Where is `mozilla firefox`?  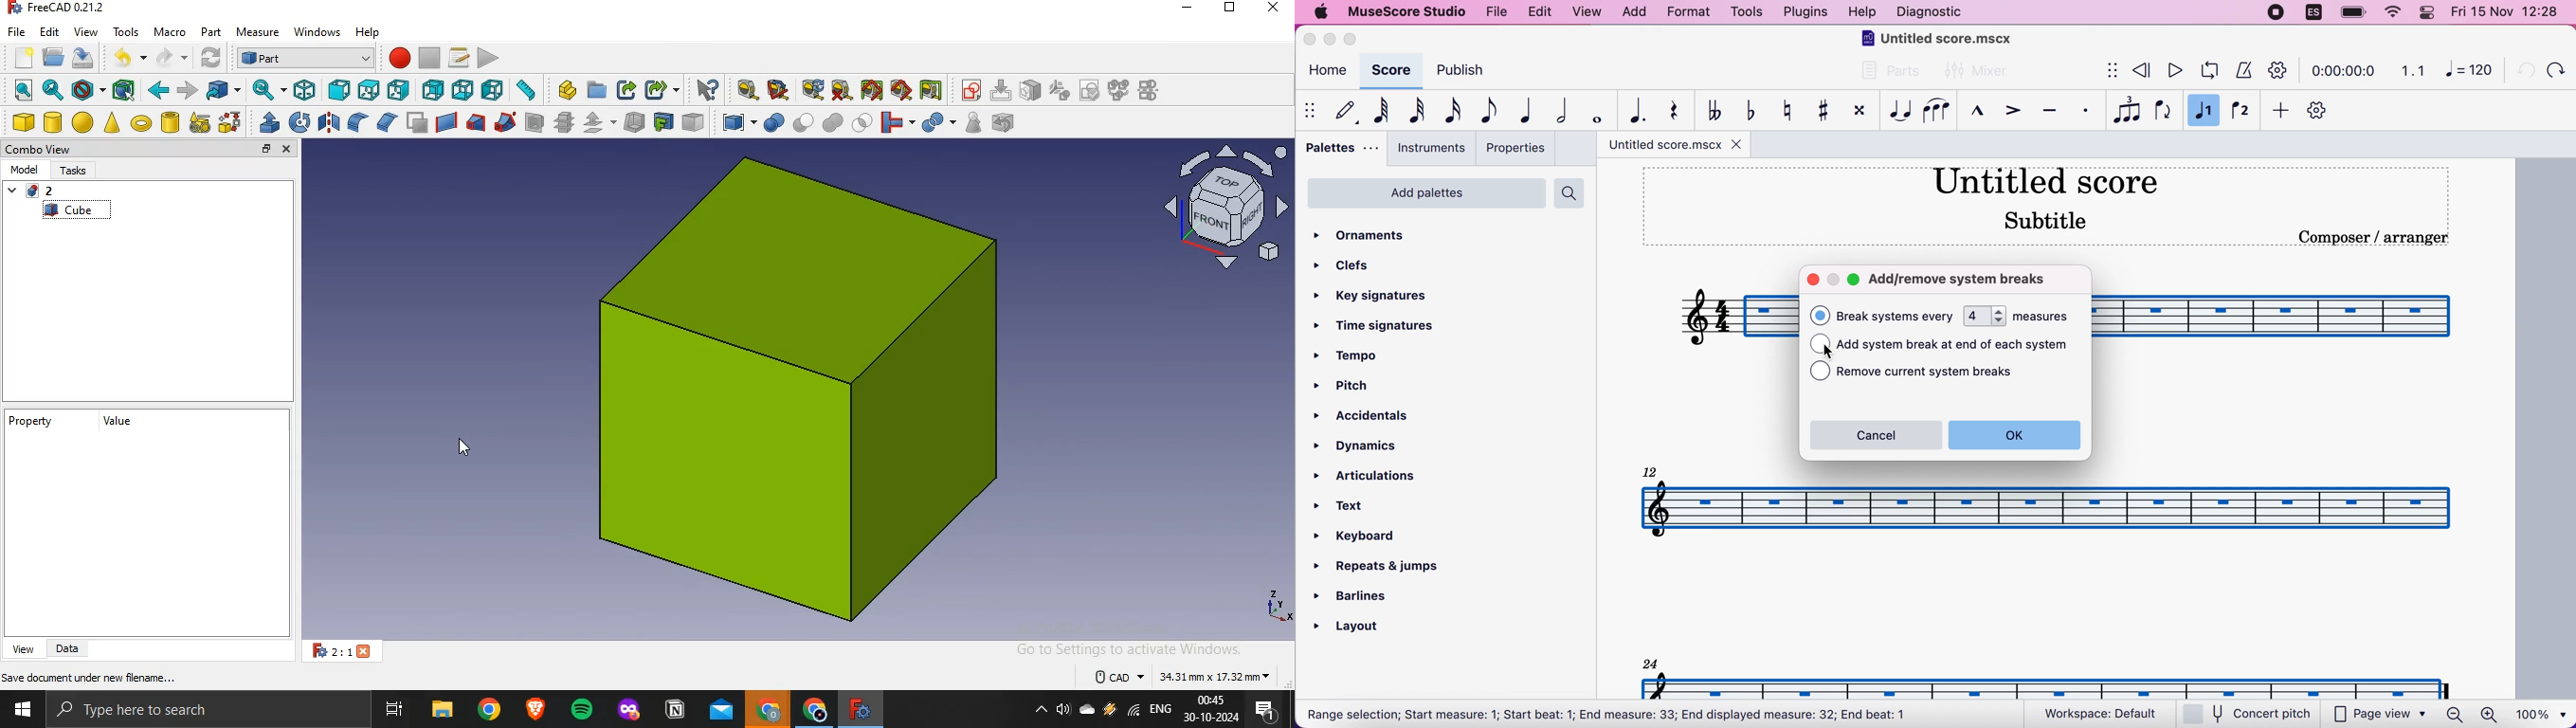 mozilla firefox is located at coordinates (628, 711).